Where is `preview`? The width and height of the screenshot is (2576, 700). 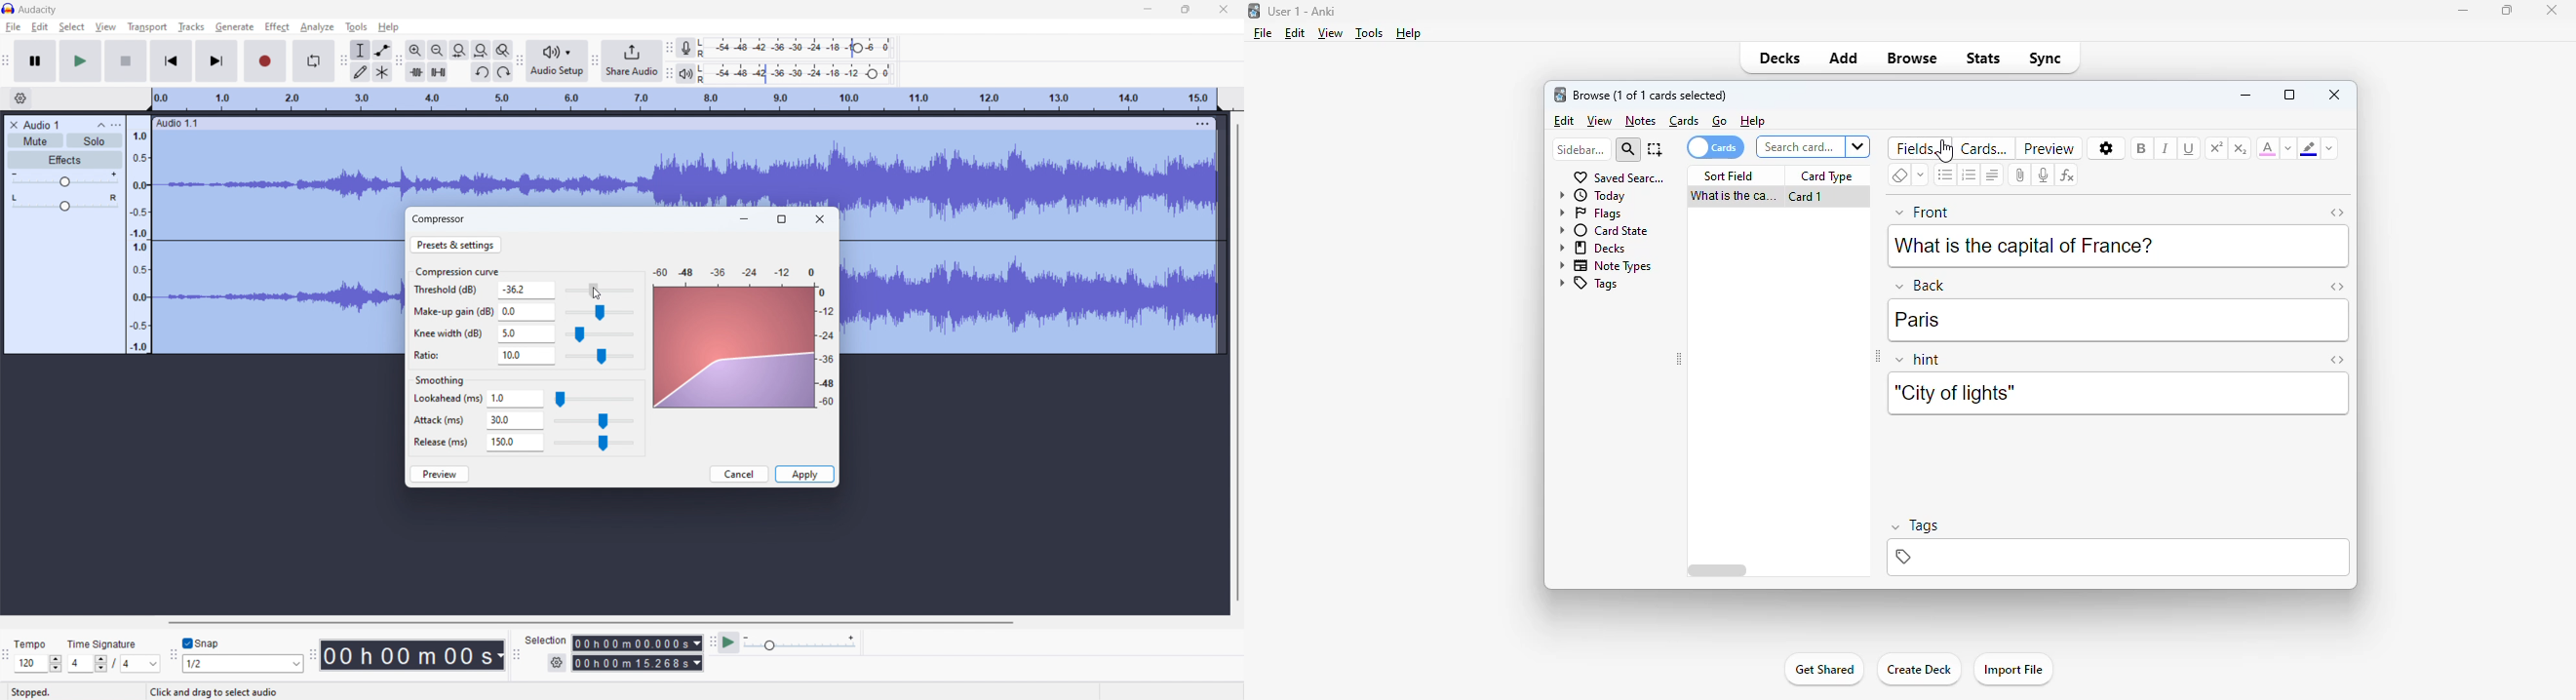
preview is located at coordinates (440, 474).